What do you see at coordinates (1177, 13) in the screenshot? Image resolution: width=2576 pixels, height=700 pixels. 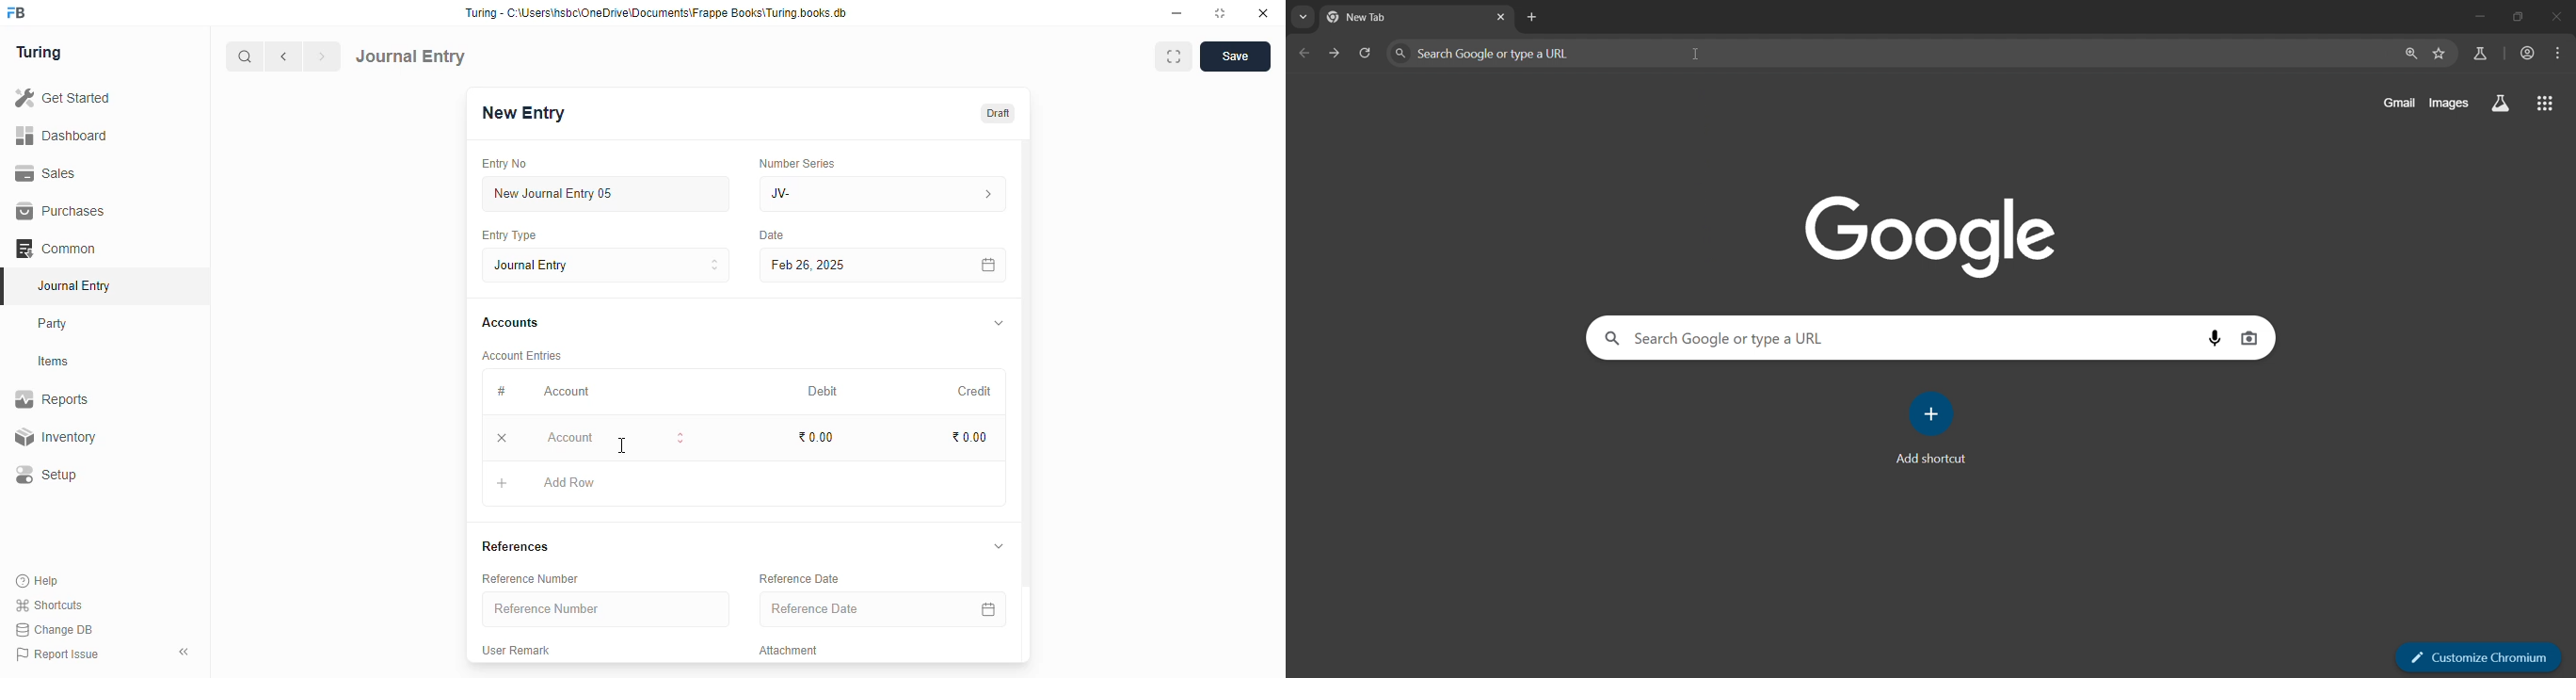 I see `minimize` at bounding box center [1177, 13].